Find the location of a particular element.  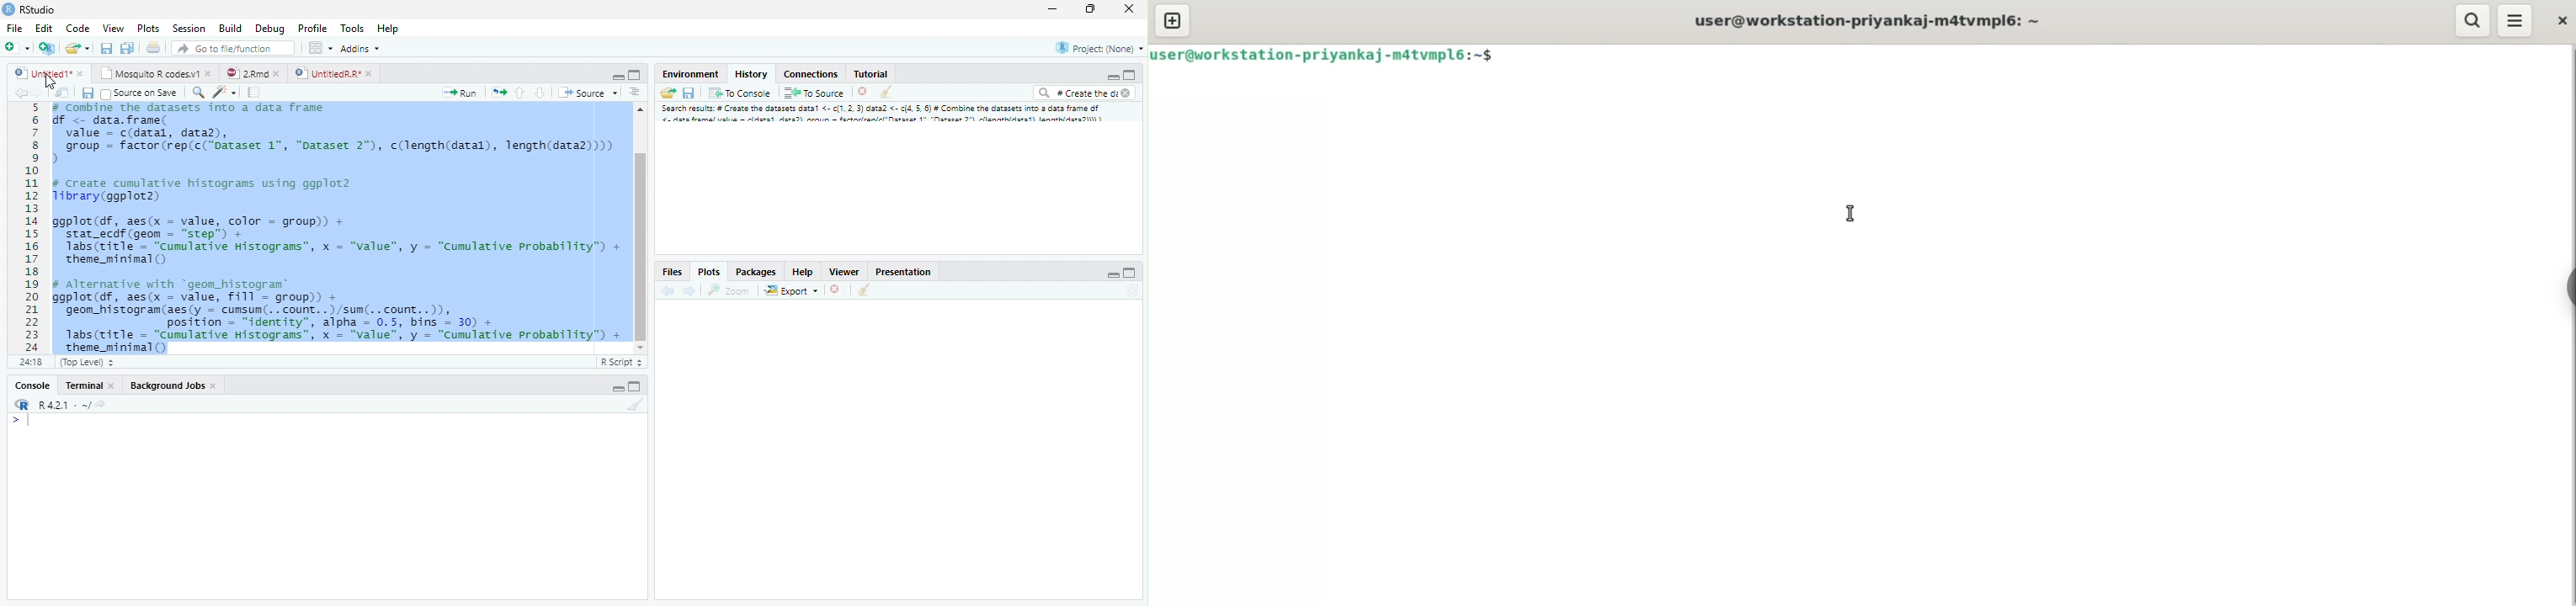

Build is located at coordinates (232, 29).